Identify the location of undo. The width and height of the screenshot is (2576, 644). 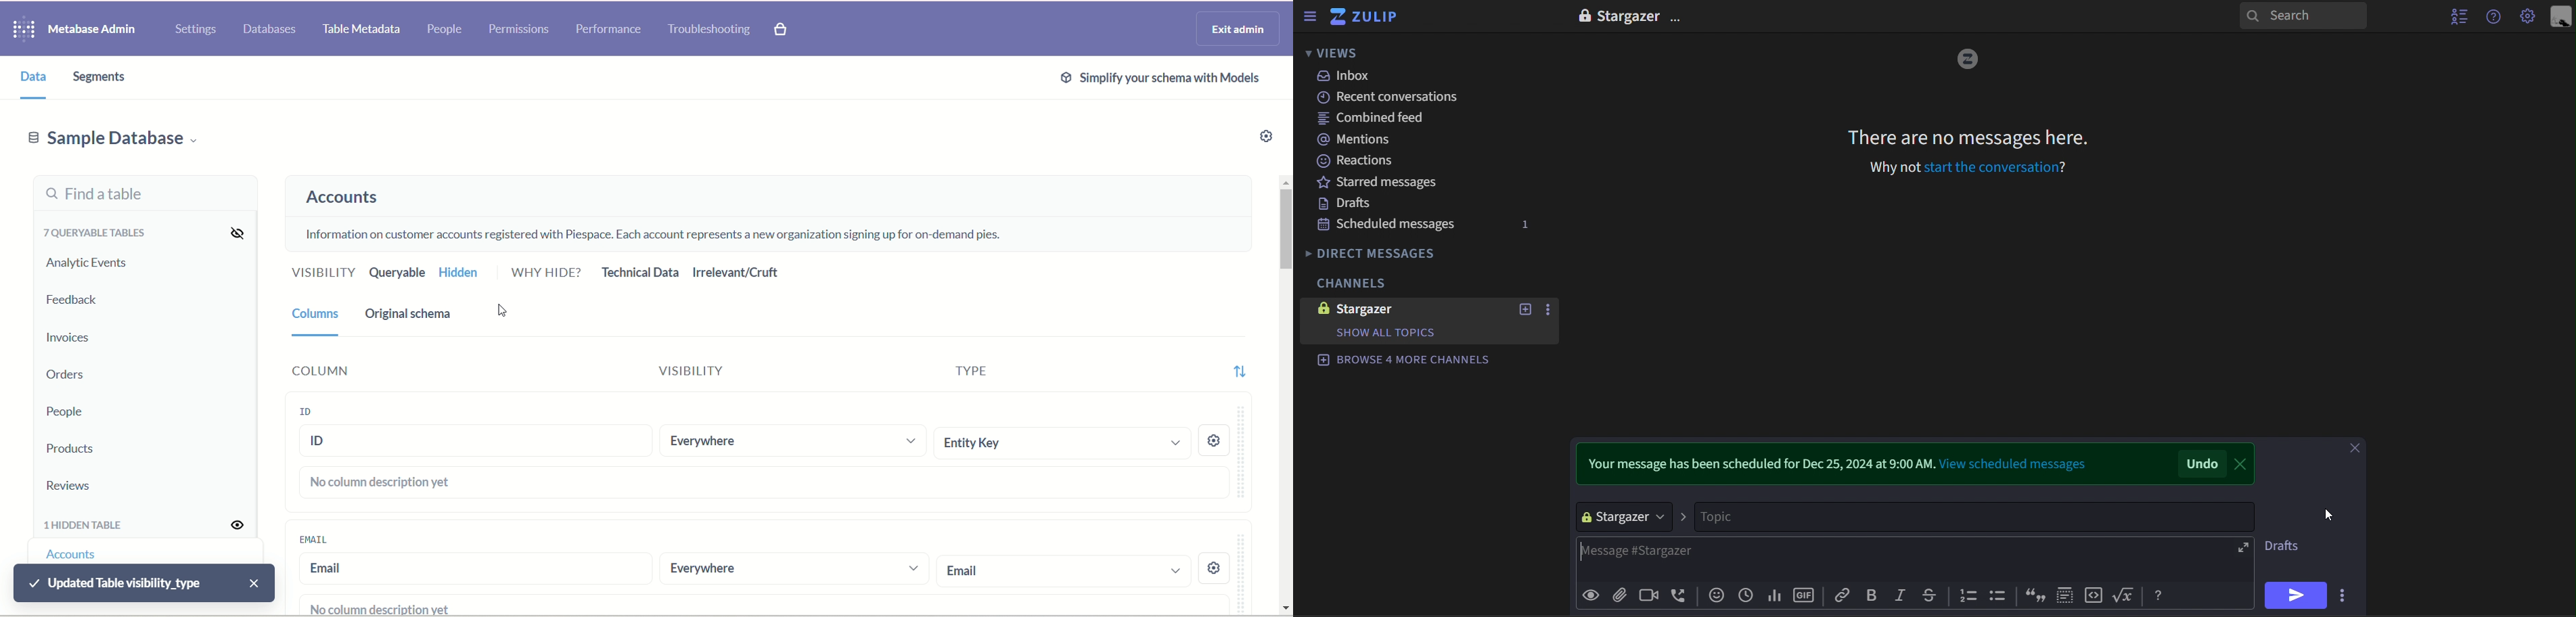
(2203, 464).